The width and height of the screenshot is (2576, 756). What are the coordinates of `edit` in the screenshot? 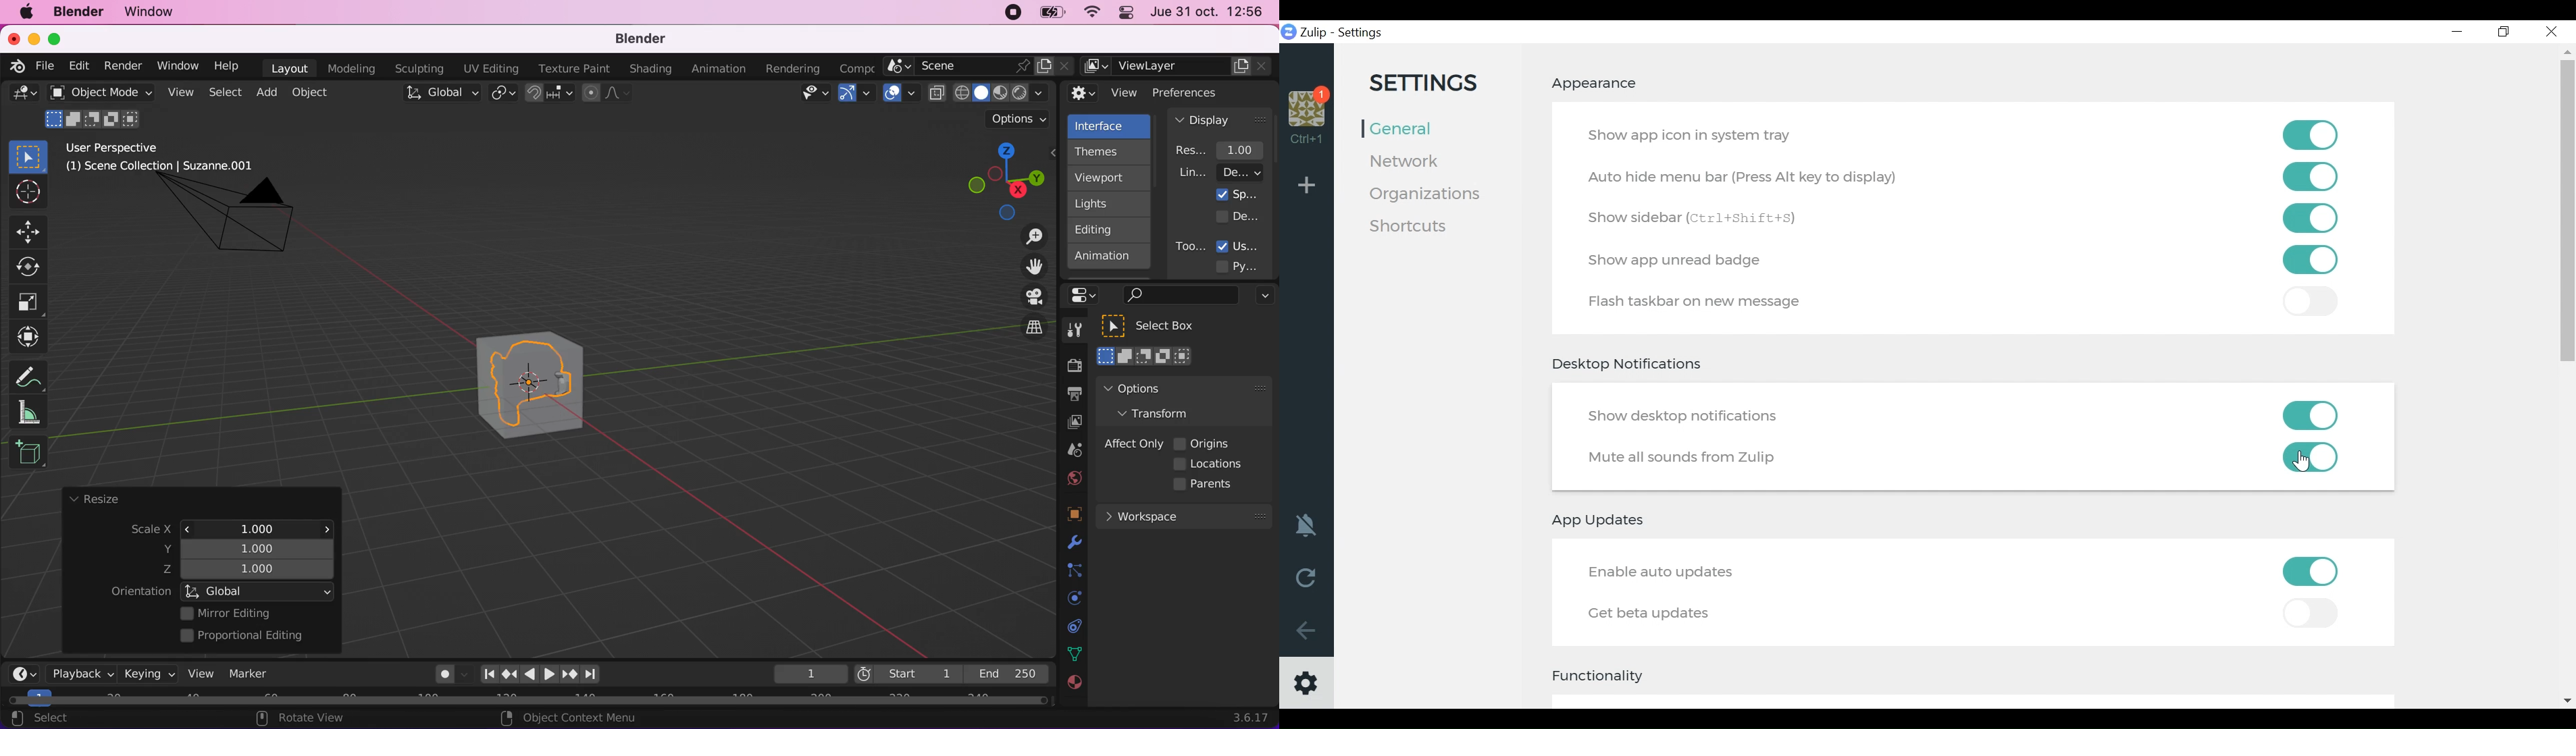 It's located at (76, 66).